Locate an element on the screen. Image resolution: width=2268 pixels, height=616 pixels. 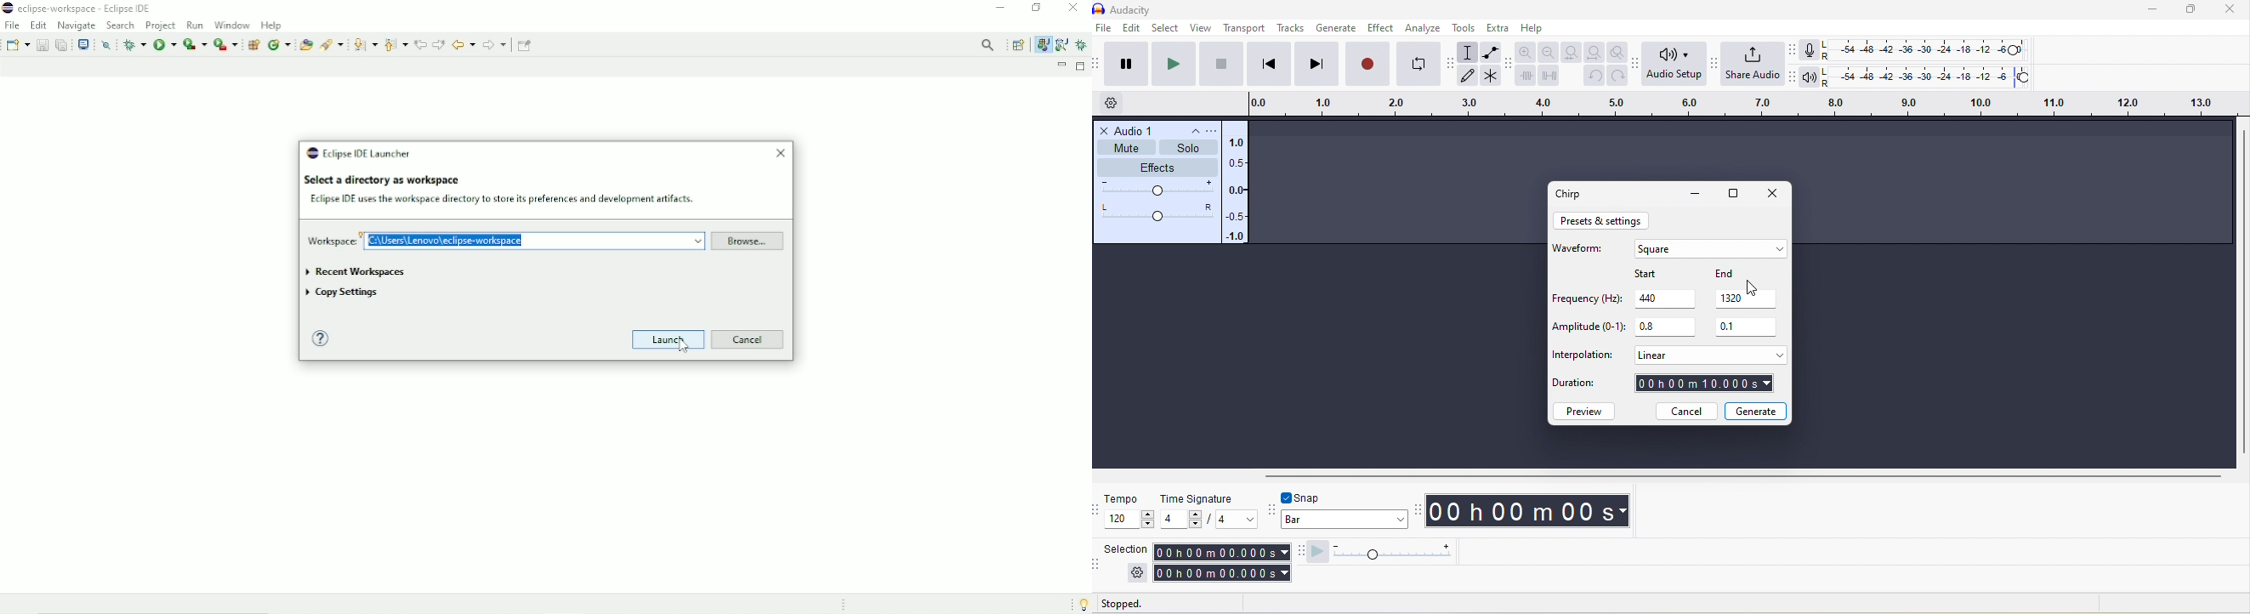
linear is located at coordinates (1709, 355).